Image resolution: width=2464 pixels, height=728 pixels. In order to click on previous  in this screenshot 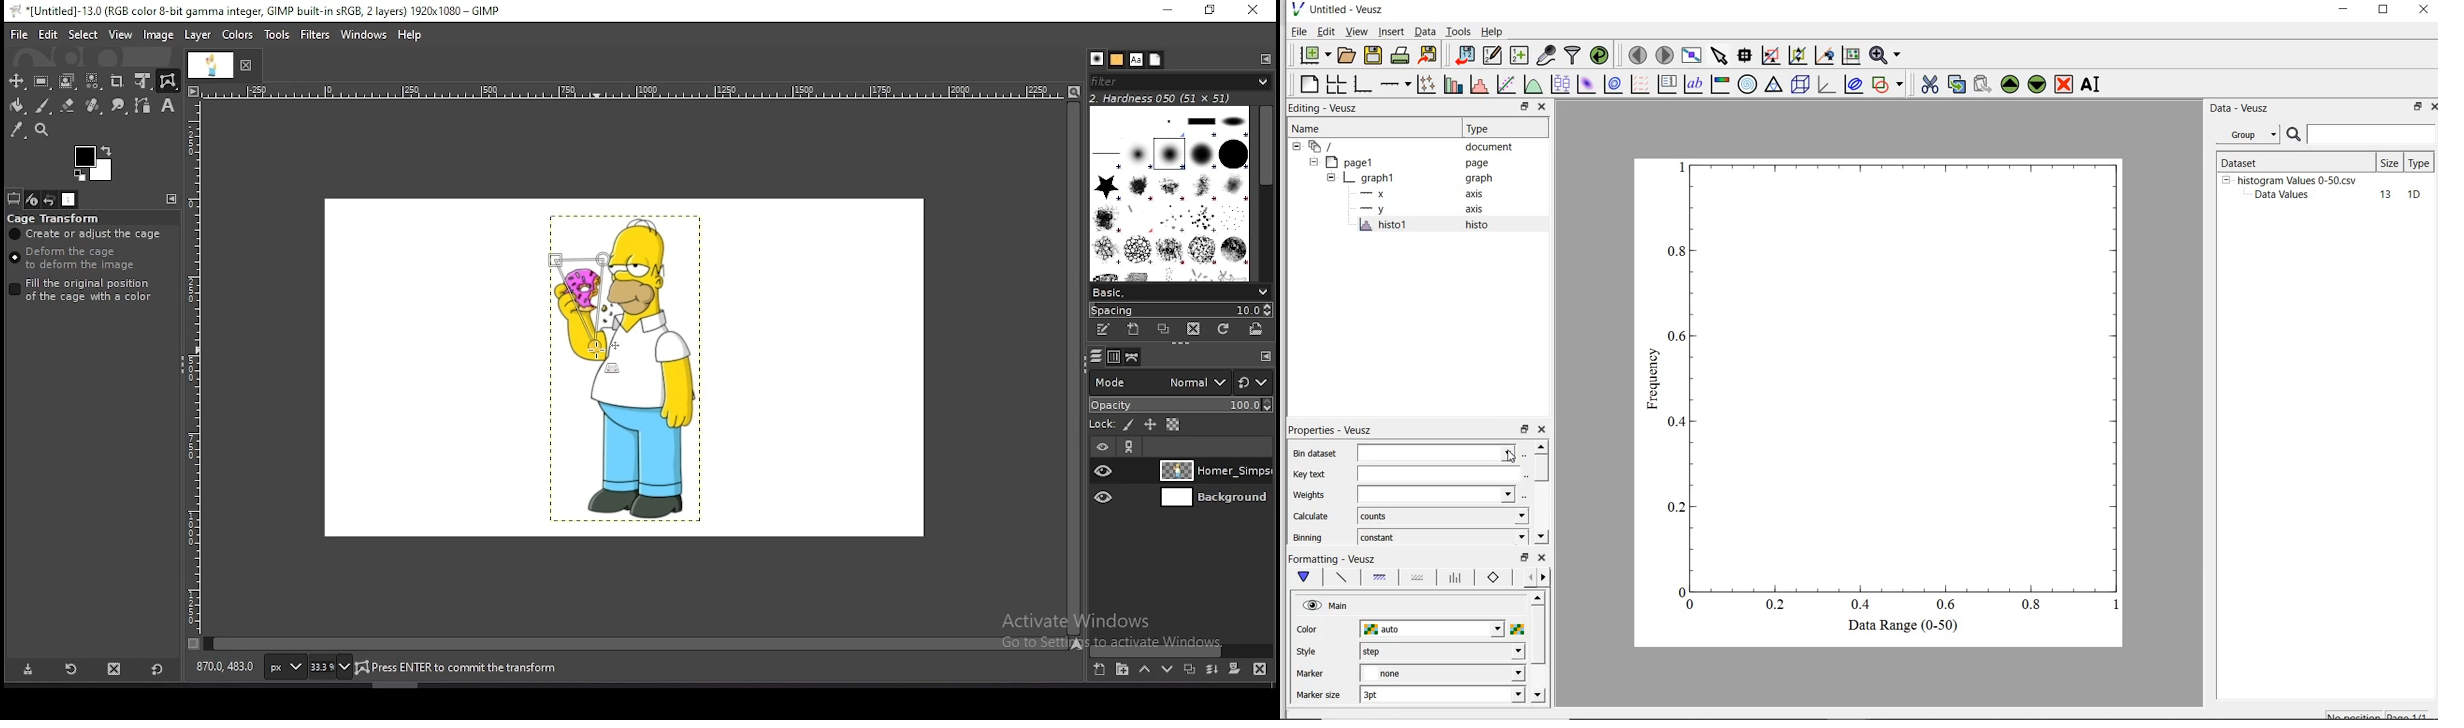, I will do `click(1528, 578)`.